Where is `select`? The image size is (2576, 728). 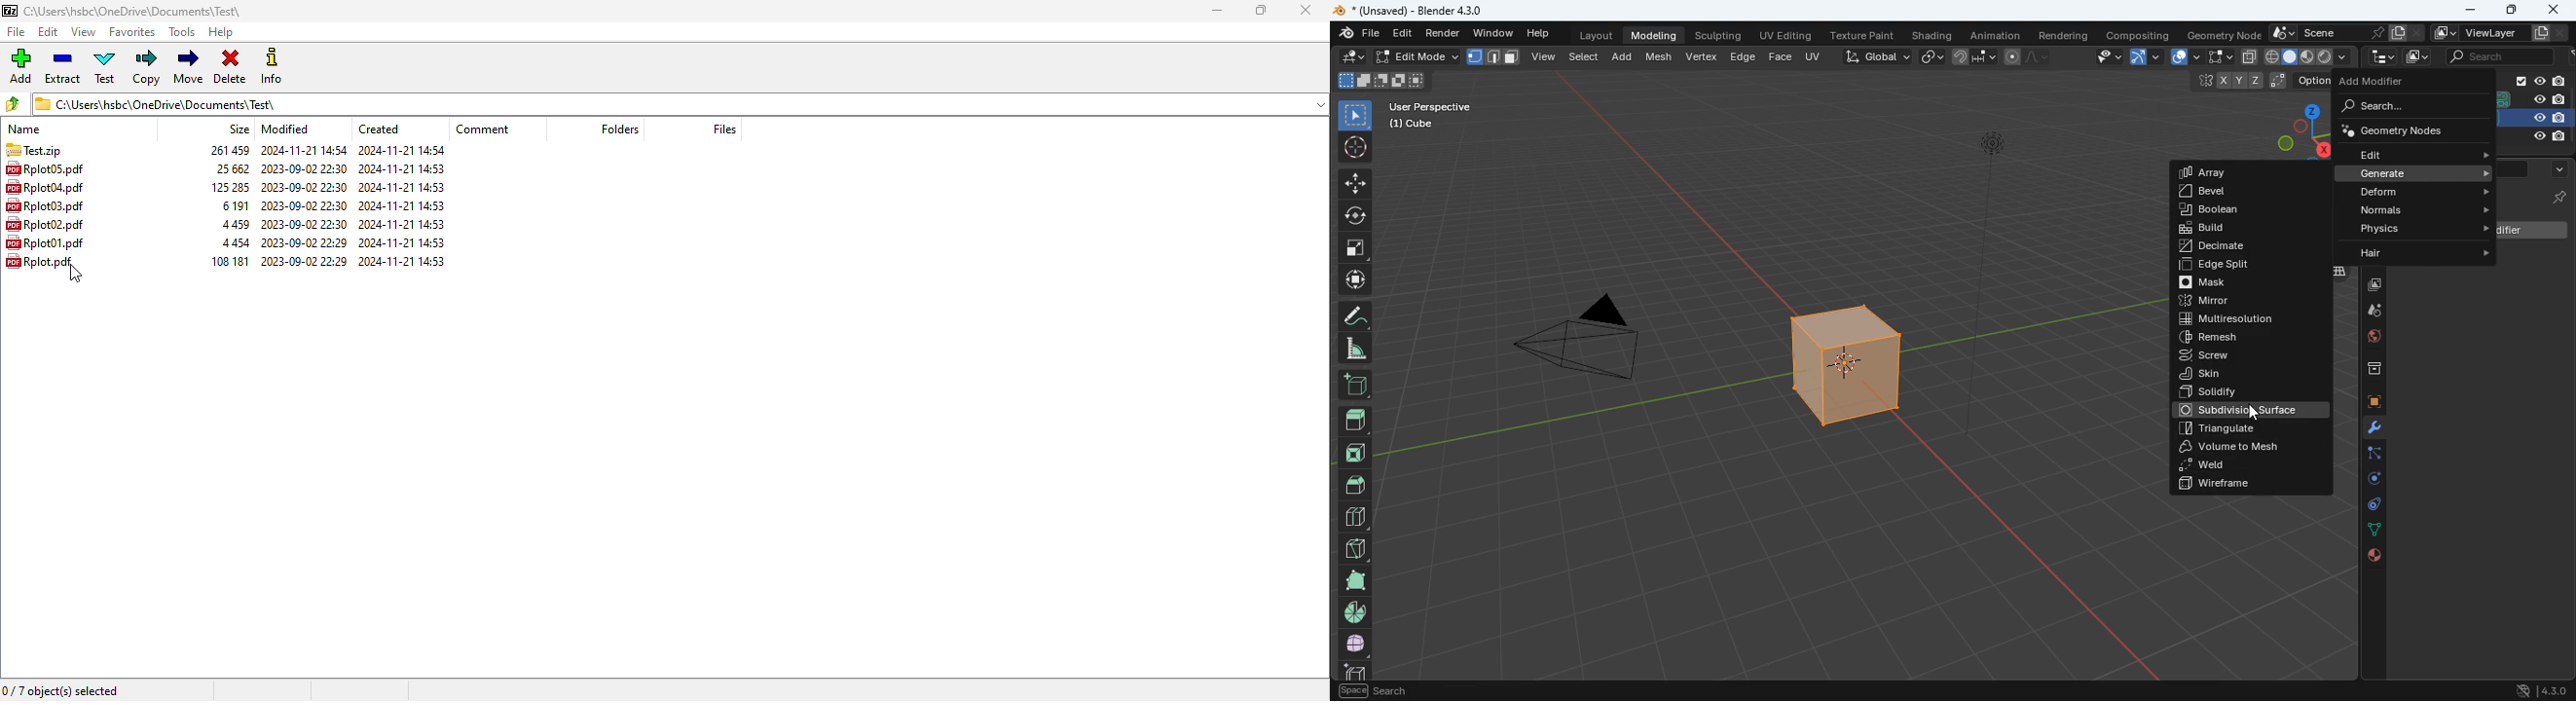 select is located at coordinates (1585, 59).